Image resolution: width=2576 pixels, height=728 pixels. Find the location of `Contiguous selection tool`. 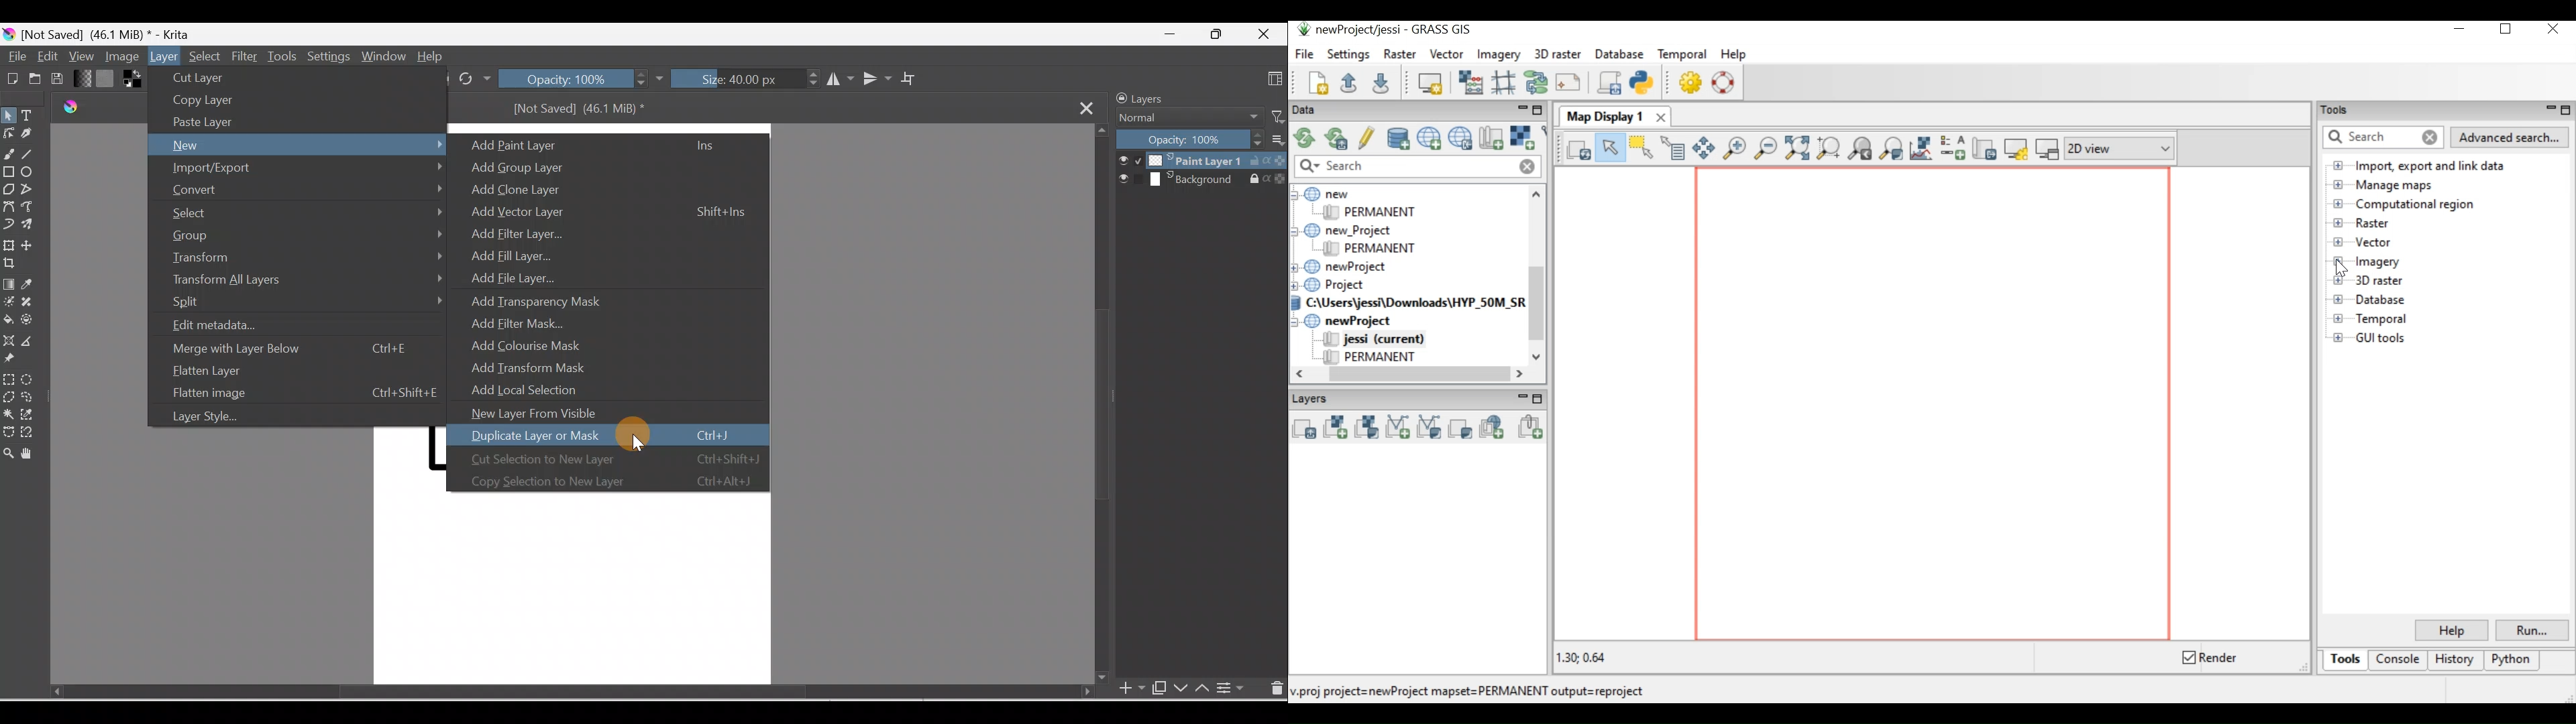

Contiguous selection tool is located at coordinates (8, 415).